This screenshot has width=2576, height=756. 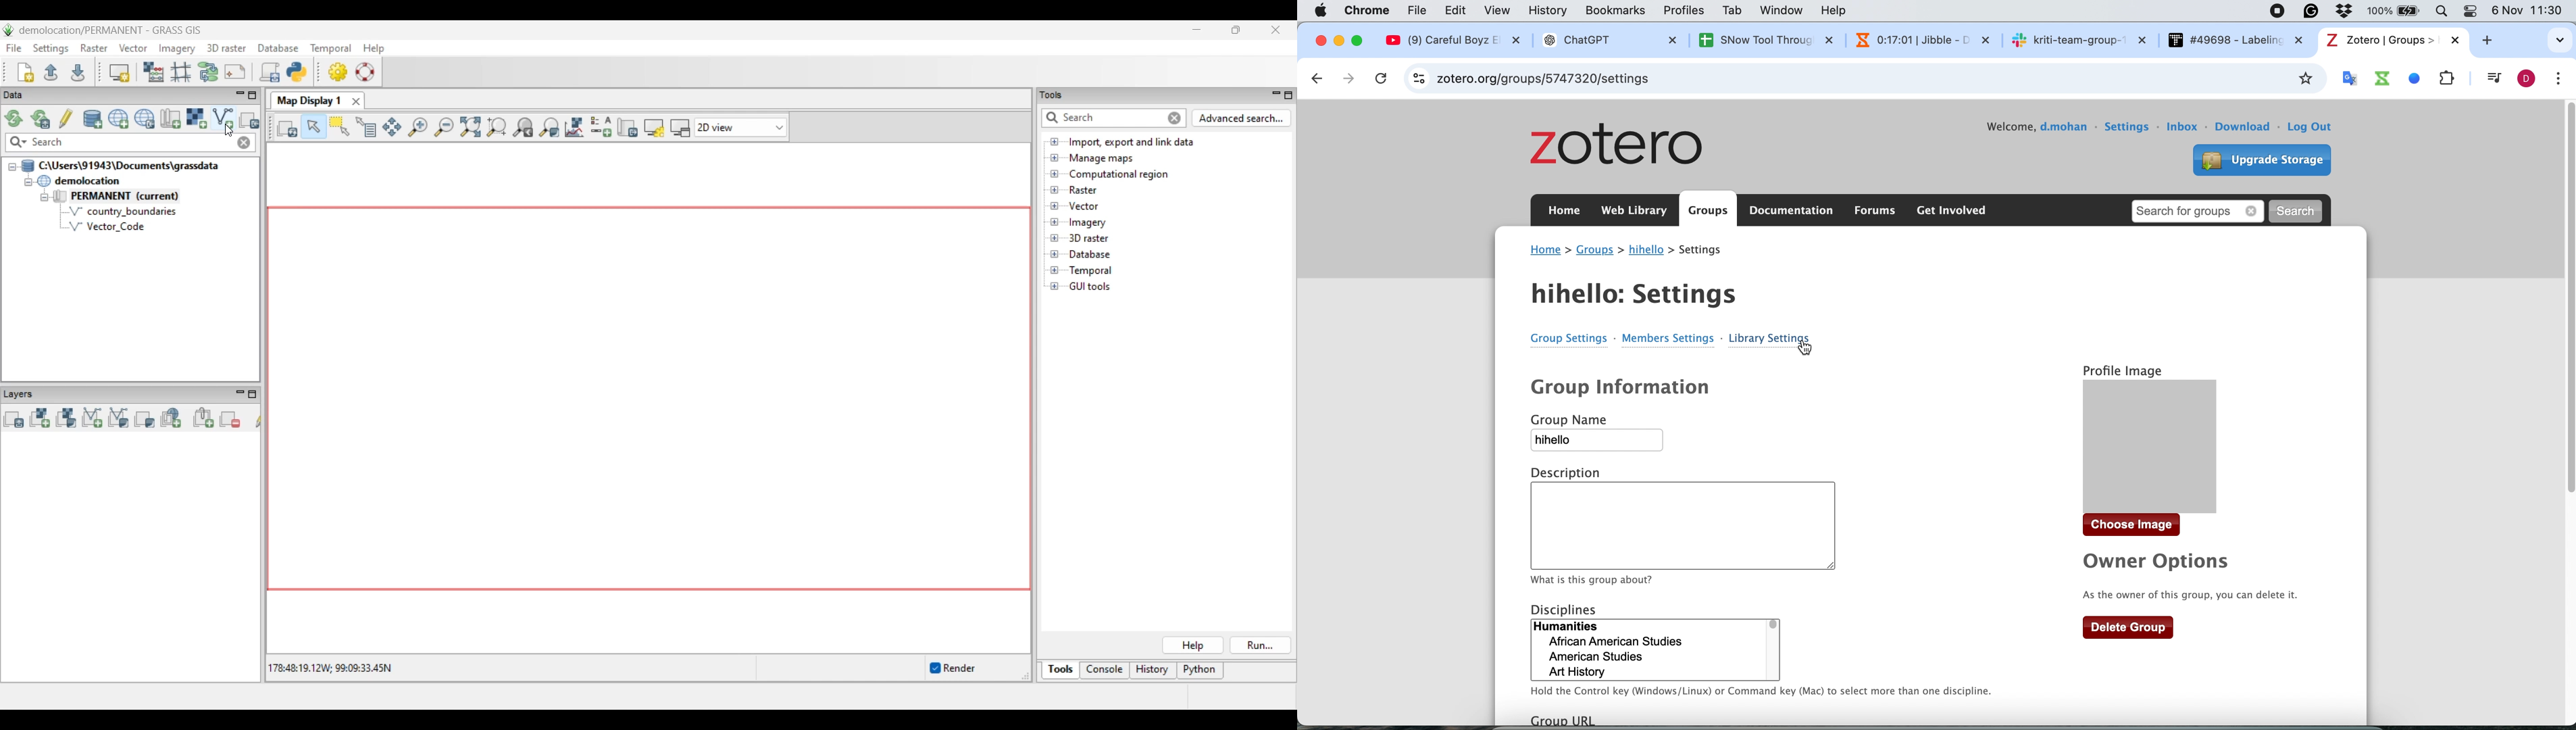 What do you see at coordinates (1598, 579) in the screenshot?
I see `what is this group about` at bounding box center [1598, 579].